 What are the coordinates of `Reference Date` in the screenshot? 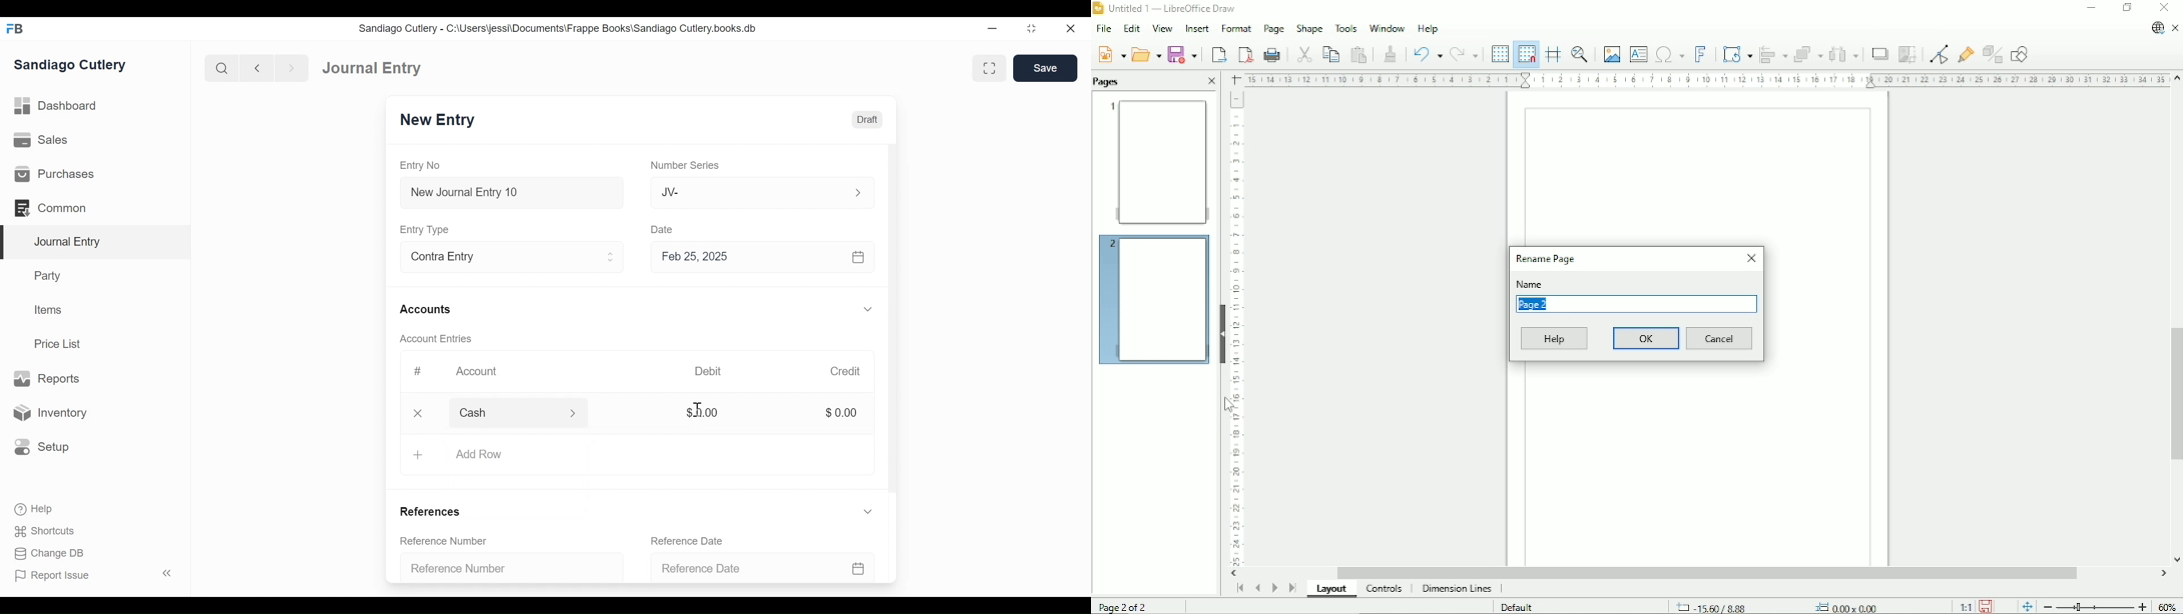 It's located at (762, 564).